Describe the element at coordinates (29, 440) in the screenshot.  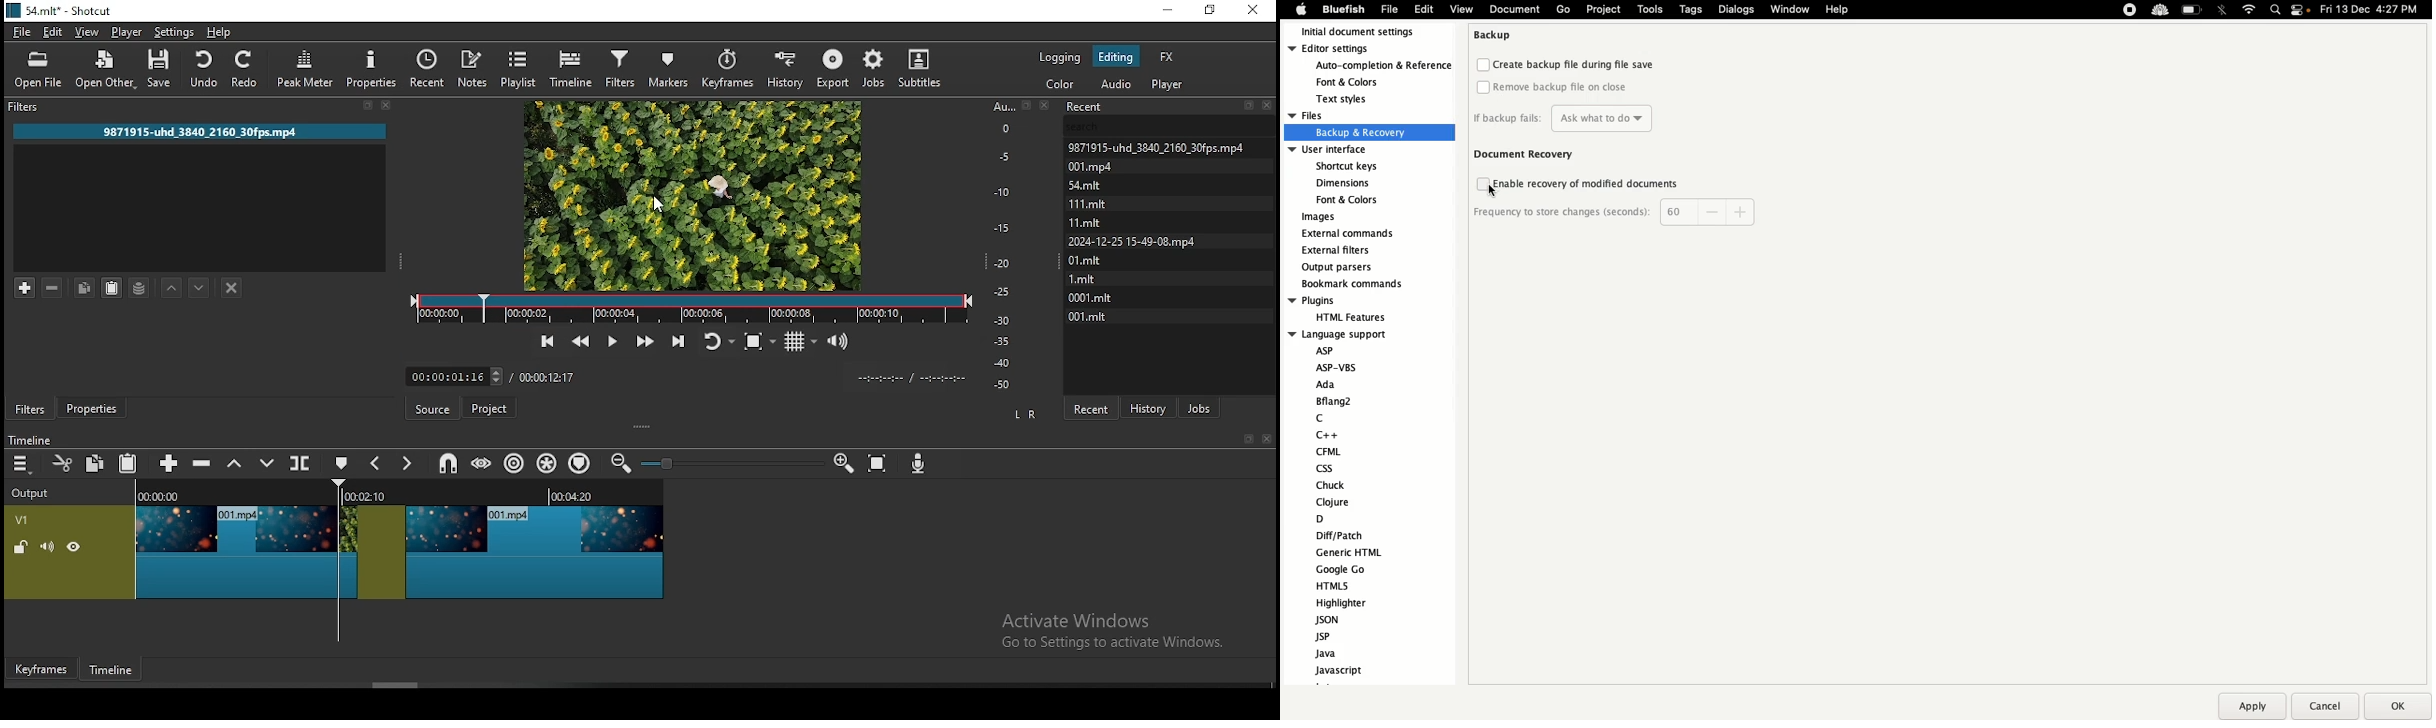
I see `timeline` at that location.